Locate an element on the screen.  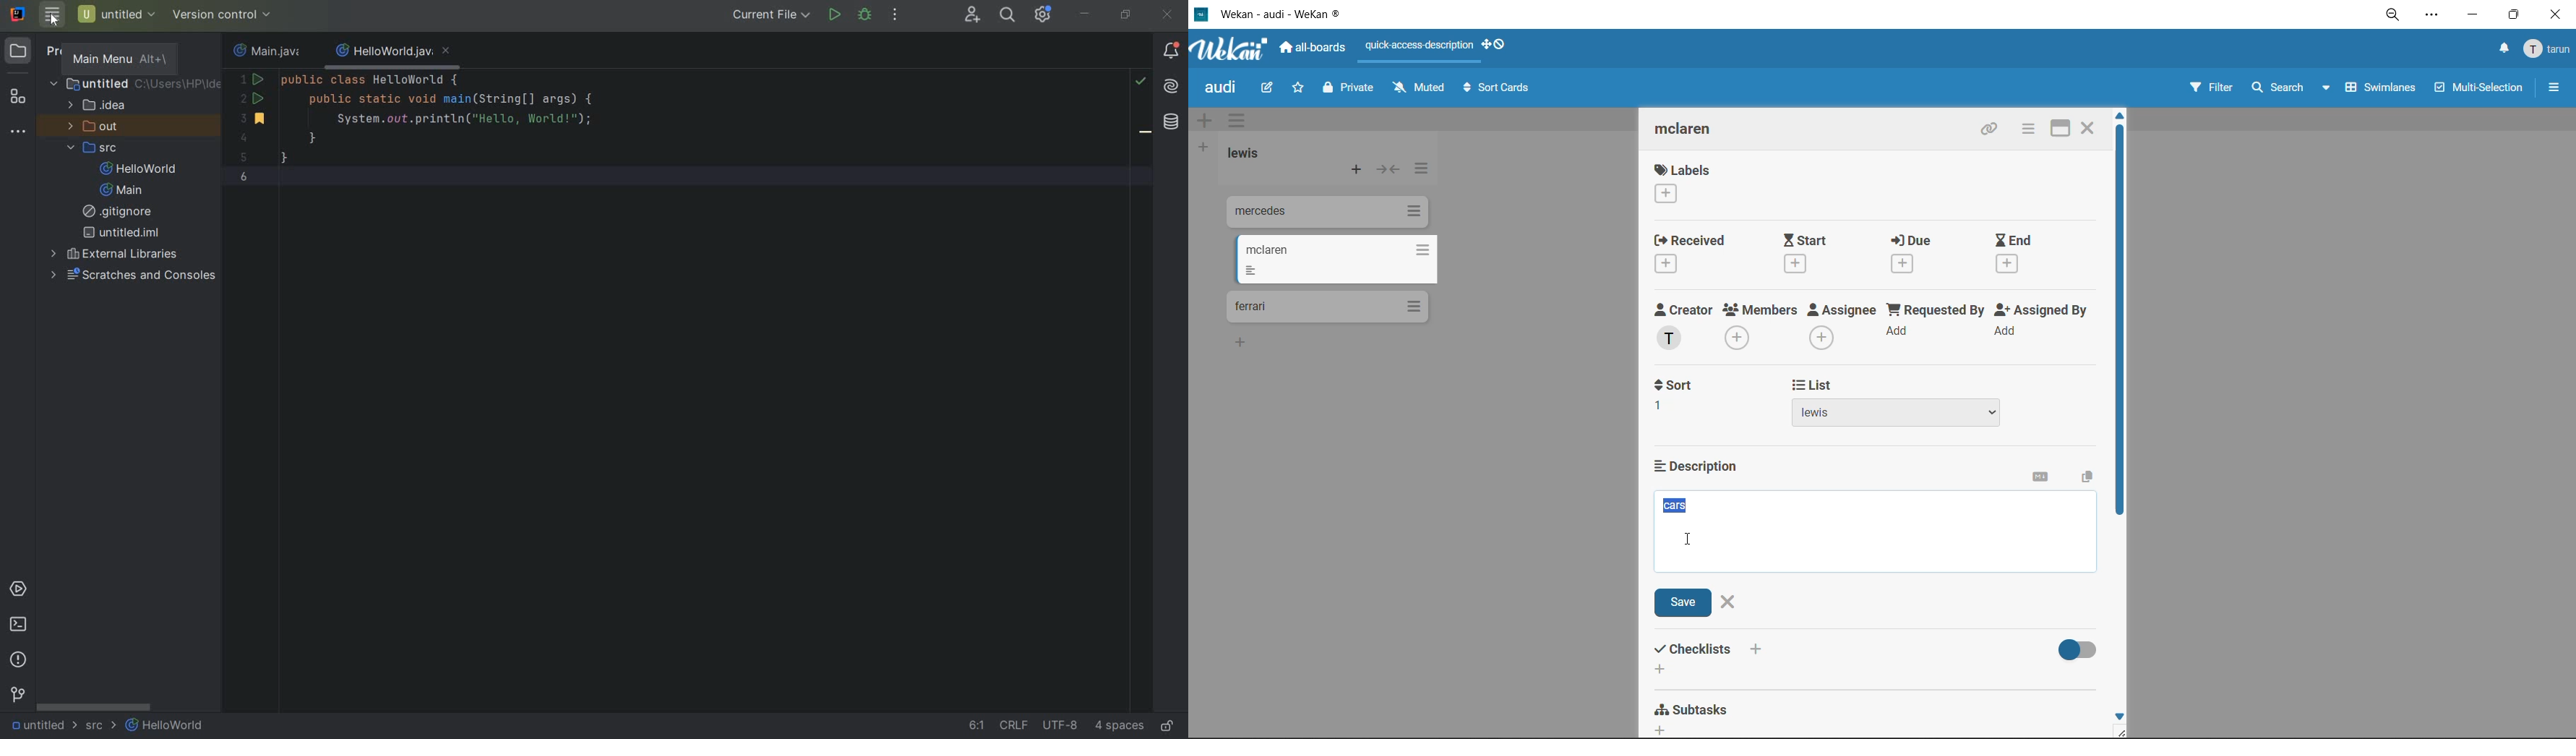
database is located at coordinates (1171, 122).